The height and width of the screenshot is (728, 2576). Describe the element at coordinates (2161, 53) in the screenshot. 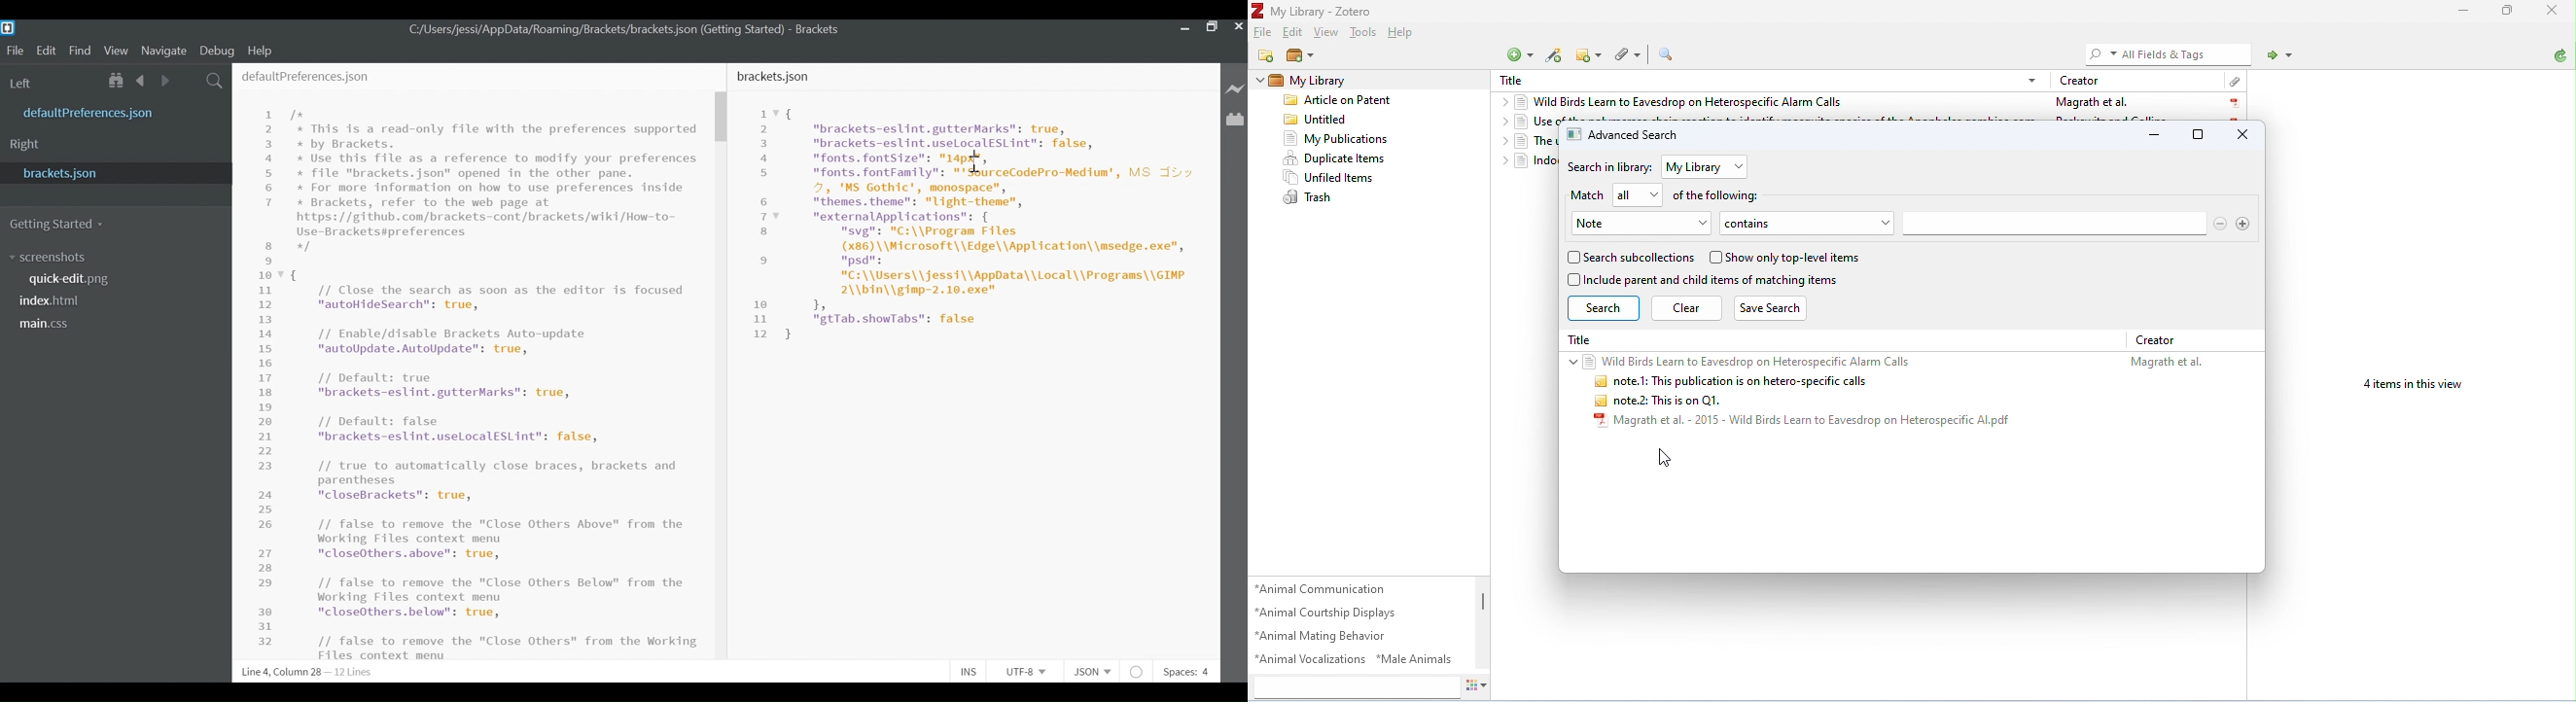

I see `All Fields & Tags` at that location.